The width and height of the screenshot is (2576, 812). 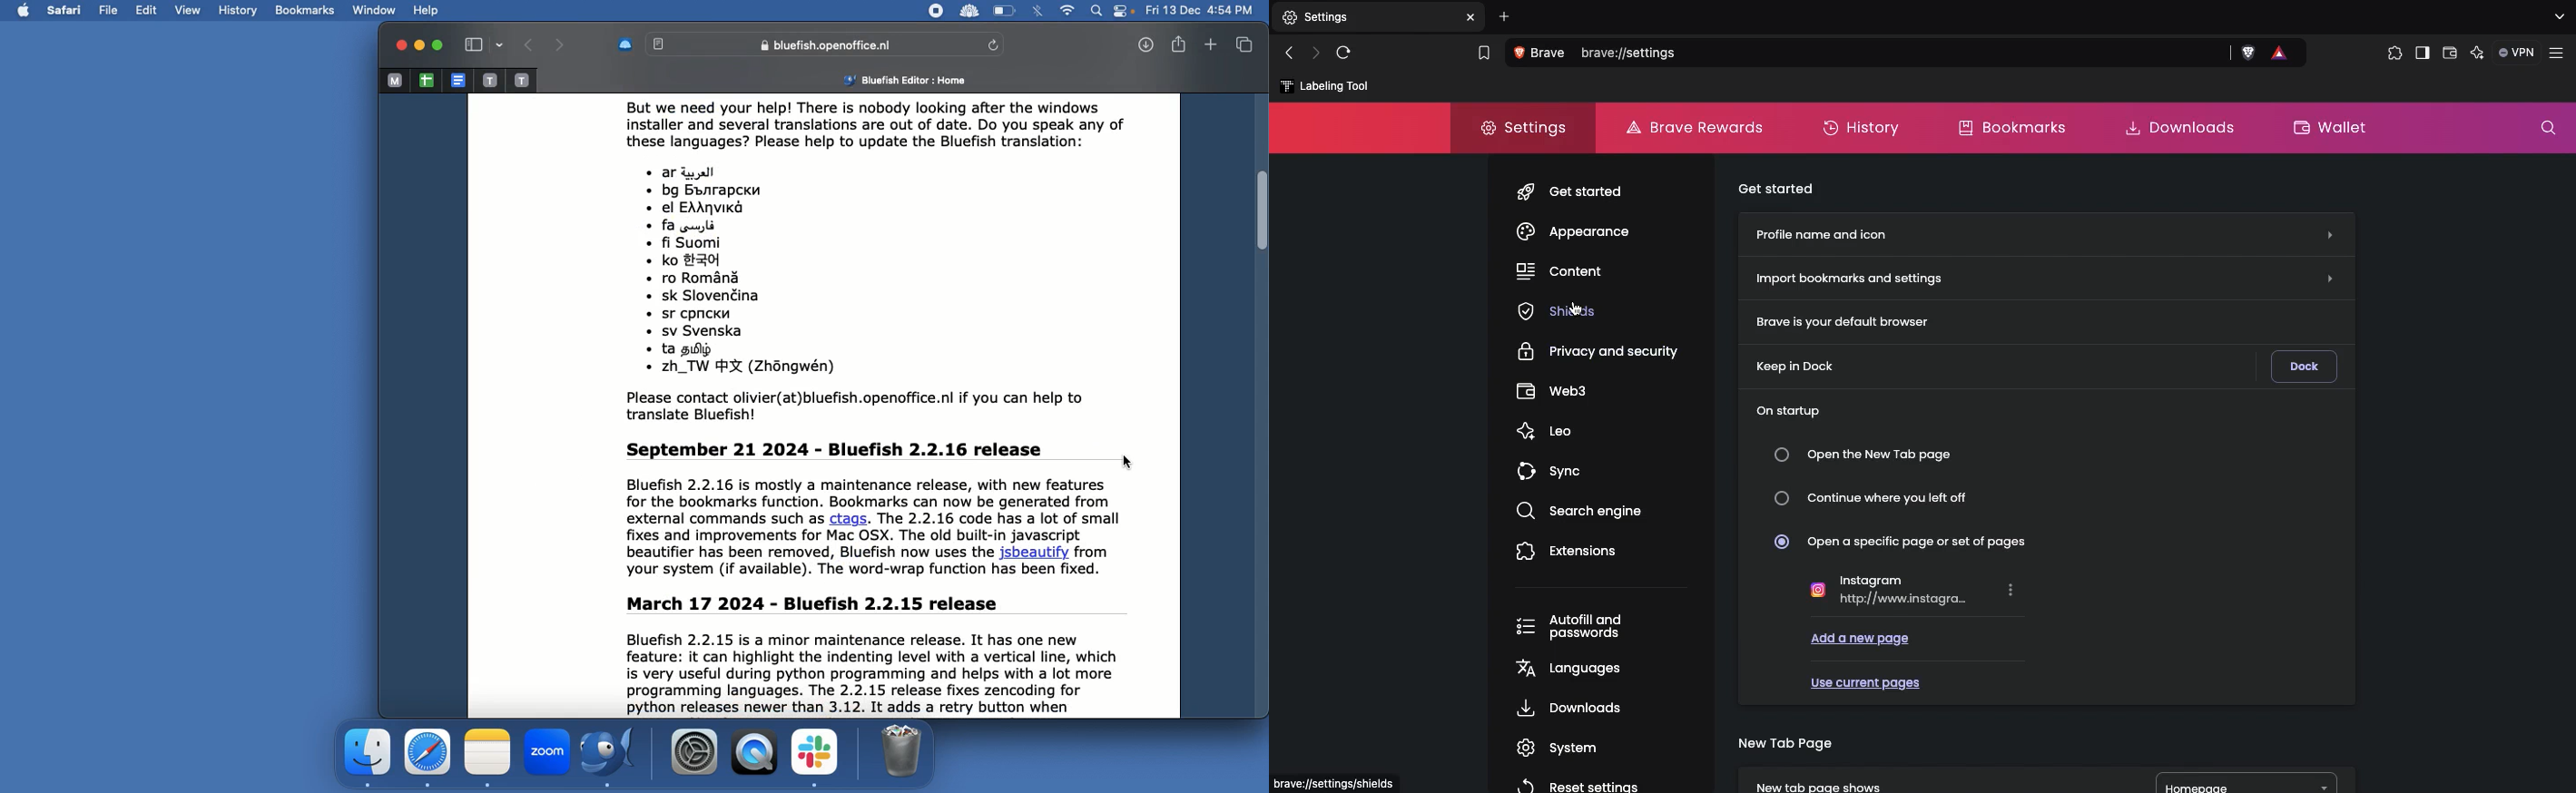 What do you see at coordinates (426, 80) in the screenshot?
I see `Google sheet tab` at bounding box center [426, 80].